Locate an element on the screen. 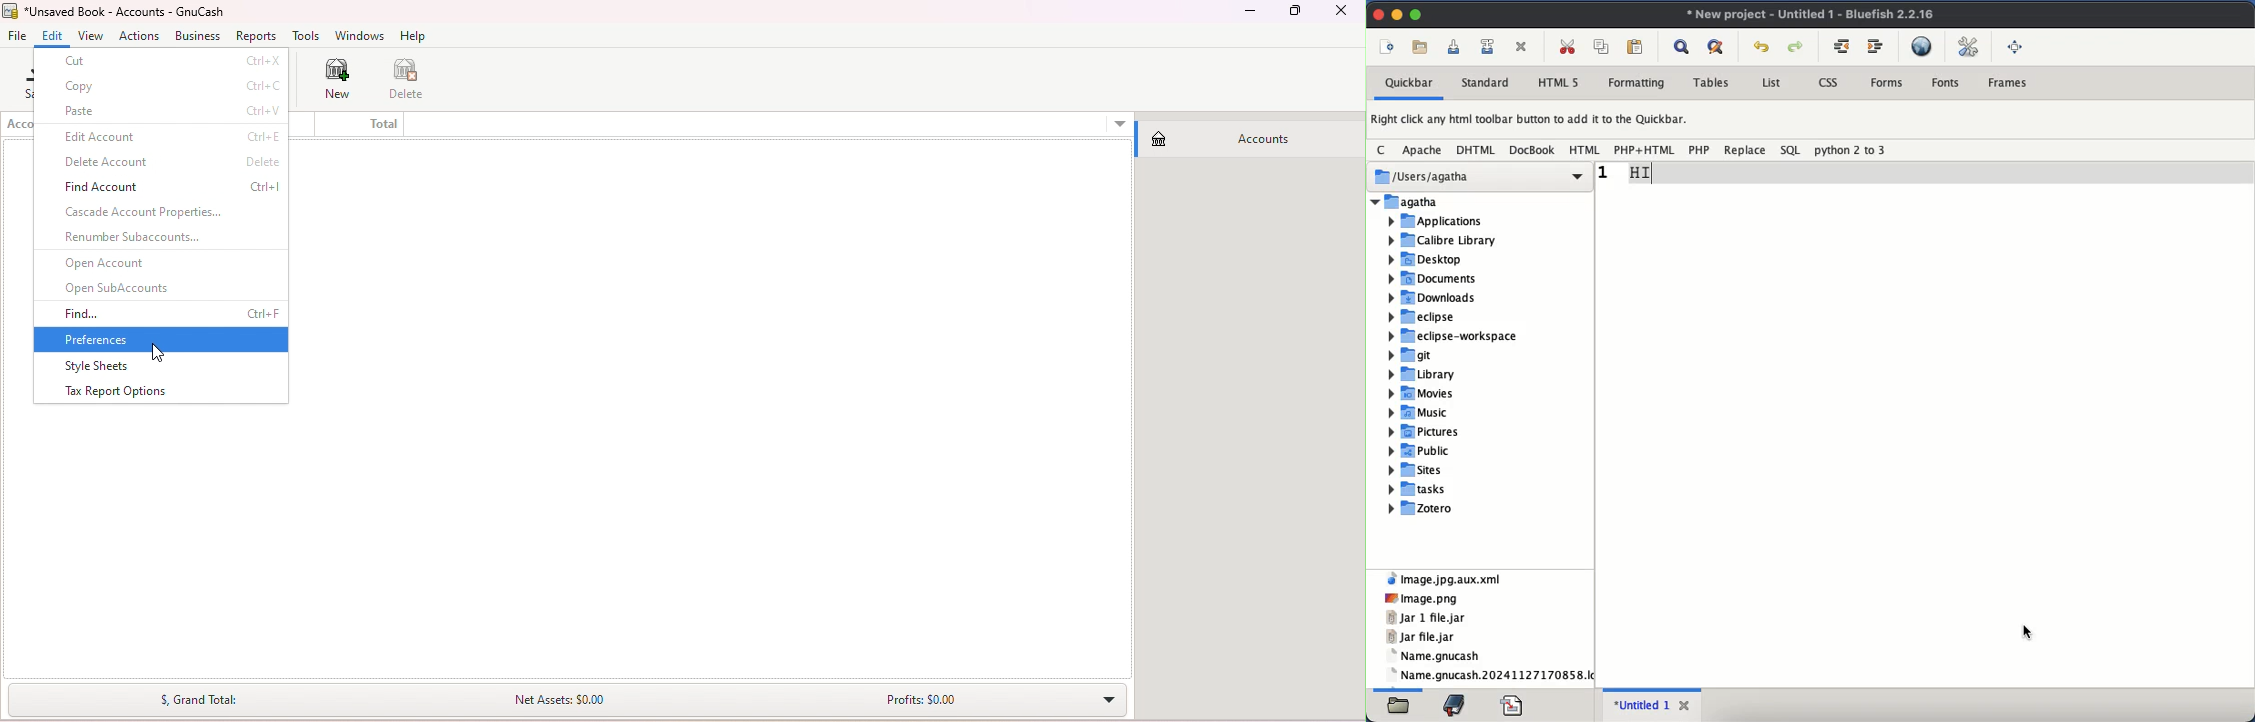 The image size is (2268, 728). frames is located at coordinates (2009, 82).